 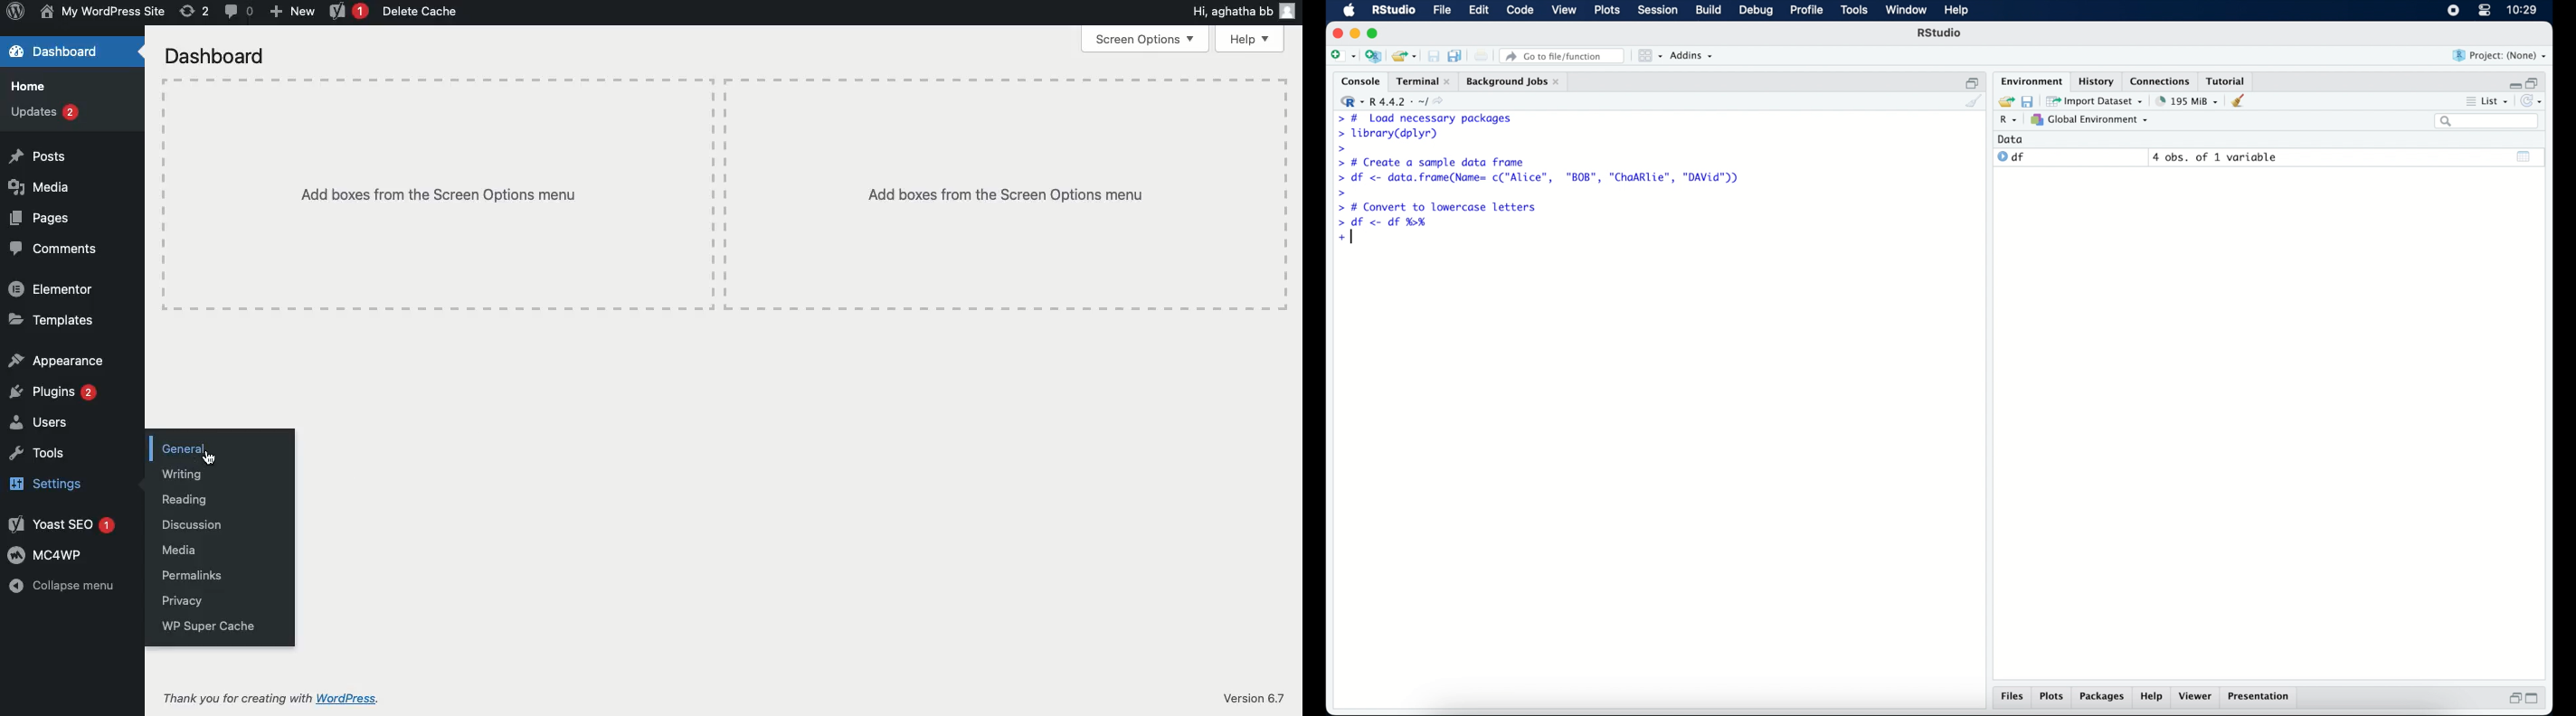 I want to click on +, so click(x=1344, y=237).